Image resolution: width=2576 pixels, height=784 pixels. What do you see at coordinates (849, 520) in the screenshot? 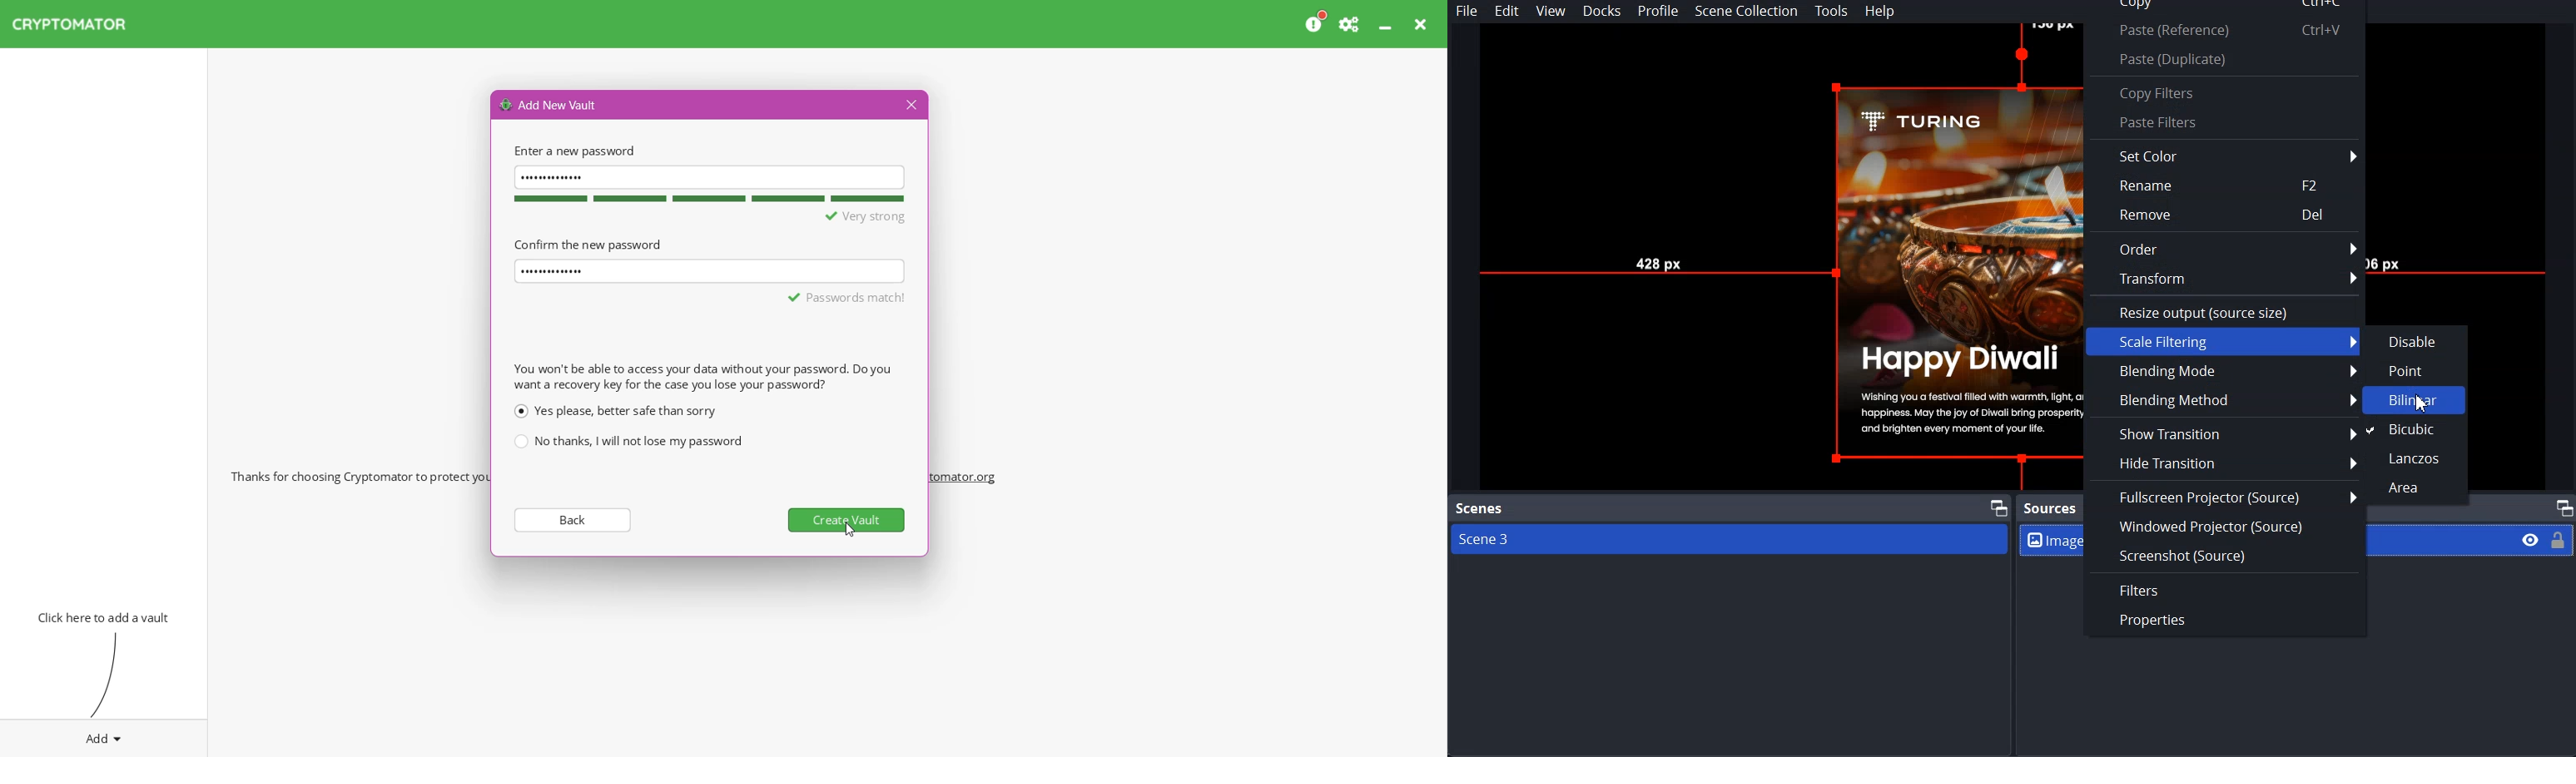
I see `Next` at bounding box center [849, 520].